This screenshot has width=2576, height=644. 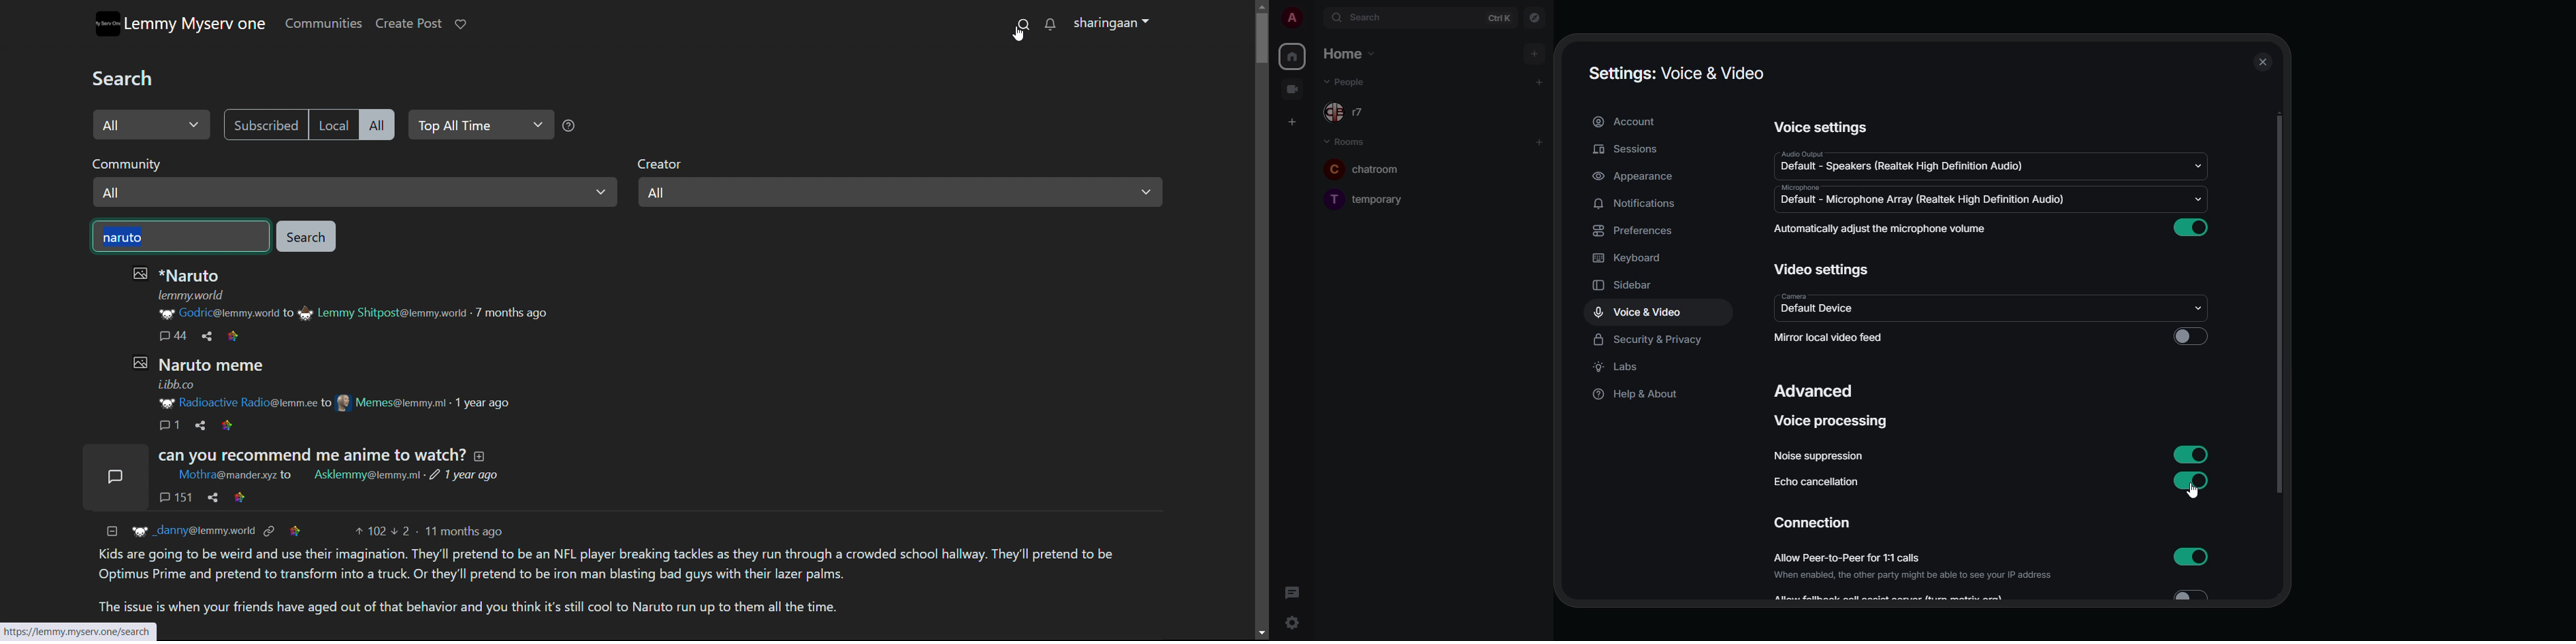 I want to click on Post related to Naruto, so click(x=337, y=390).